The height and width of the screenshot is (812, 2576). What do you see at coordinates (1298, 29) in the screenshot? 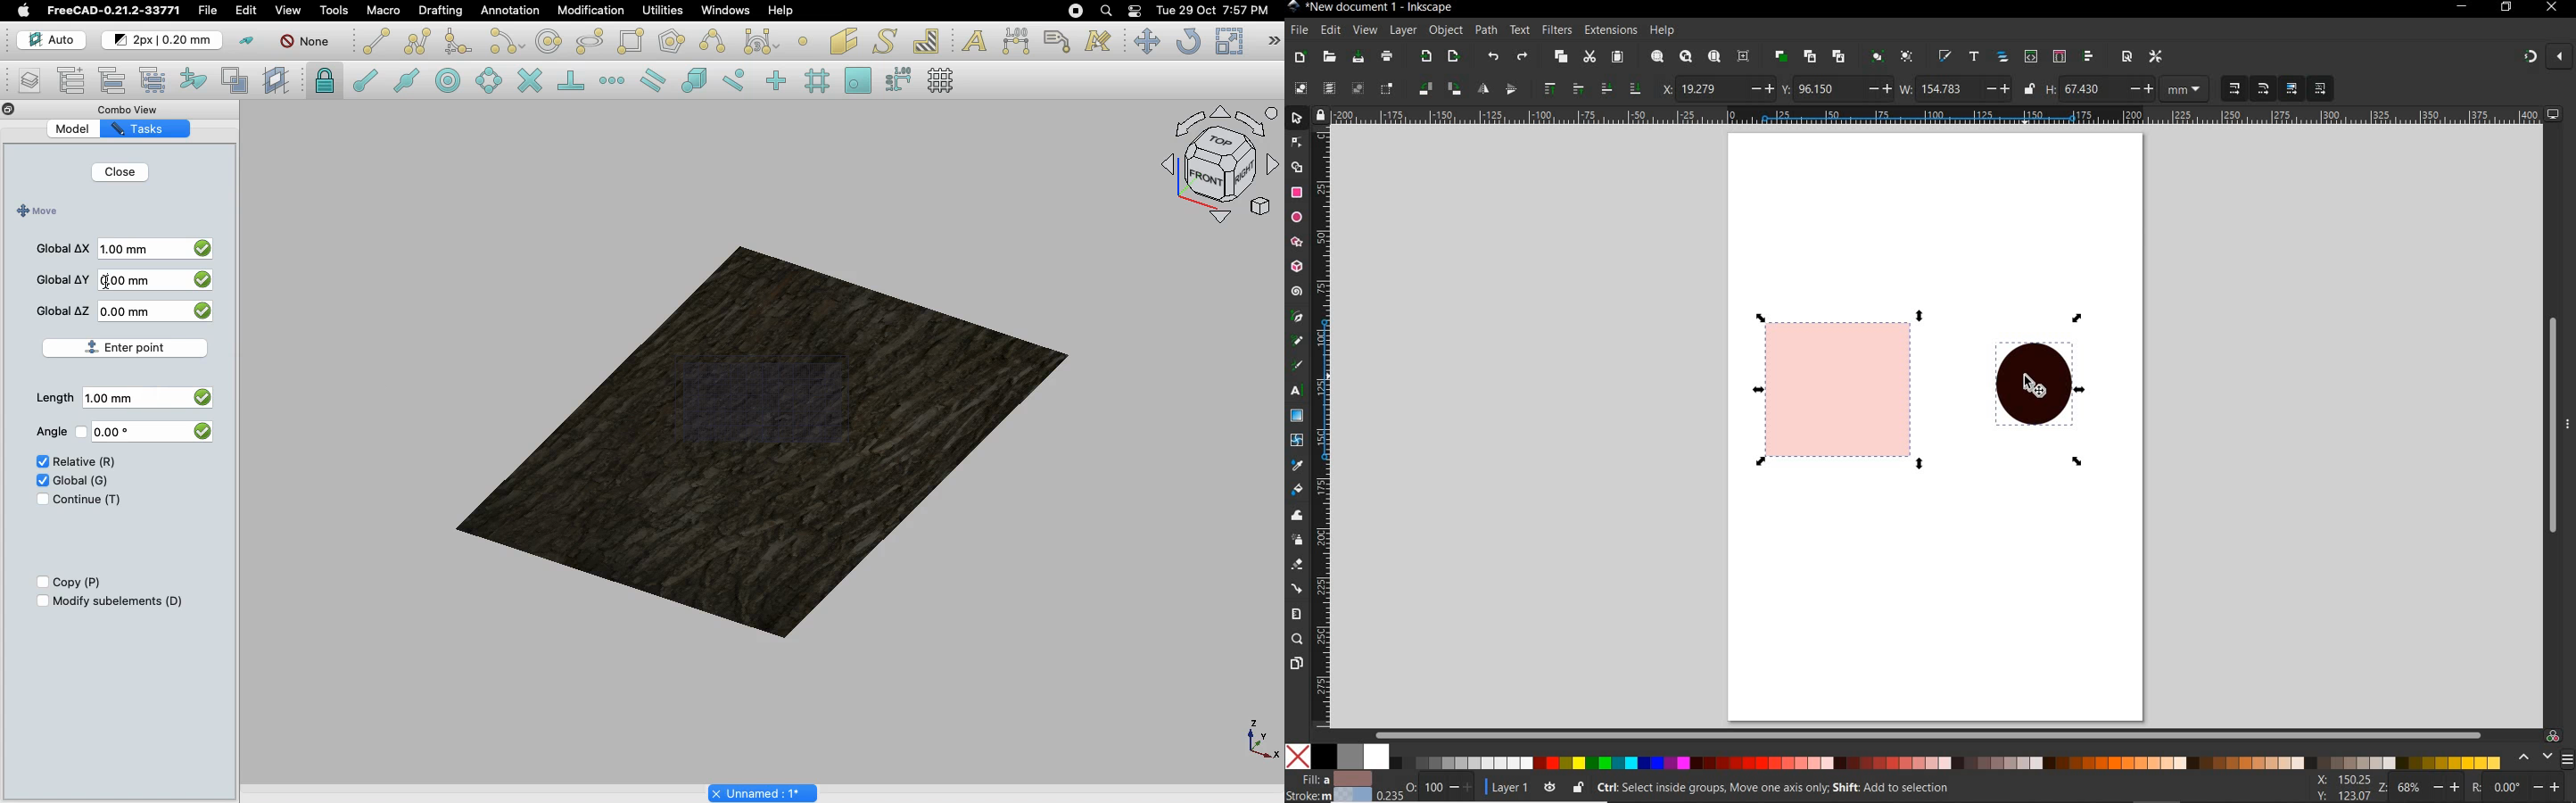
I see `file` at bounding box center [1298, 29].